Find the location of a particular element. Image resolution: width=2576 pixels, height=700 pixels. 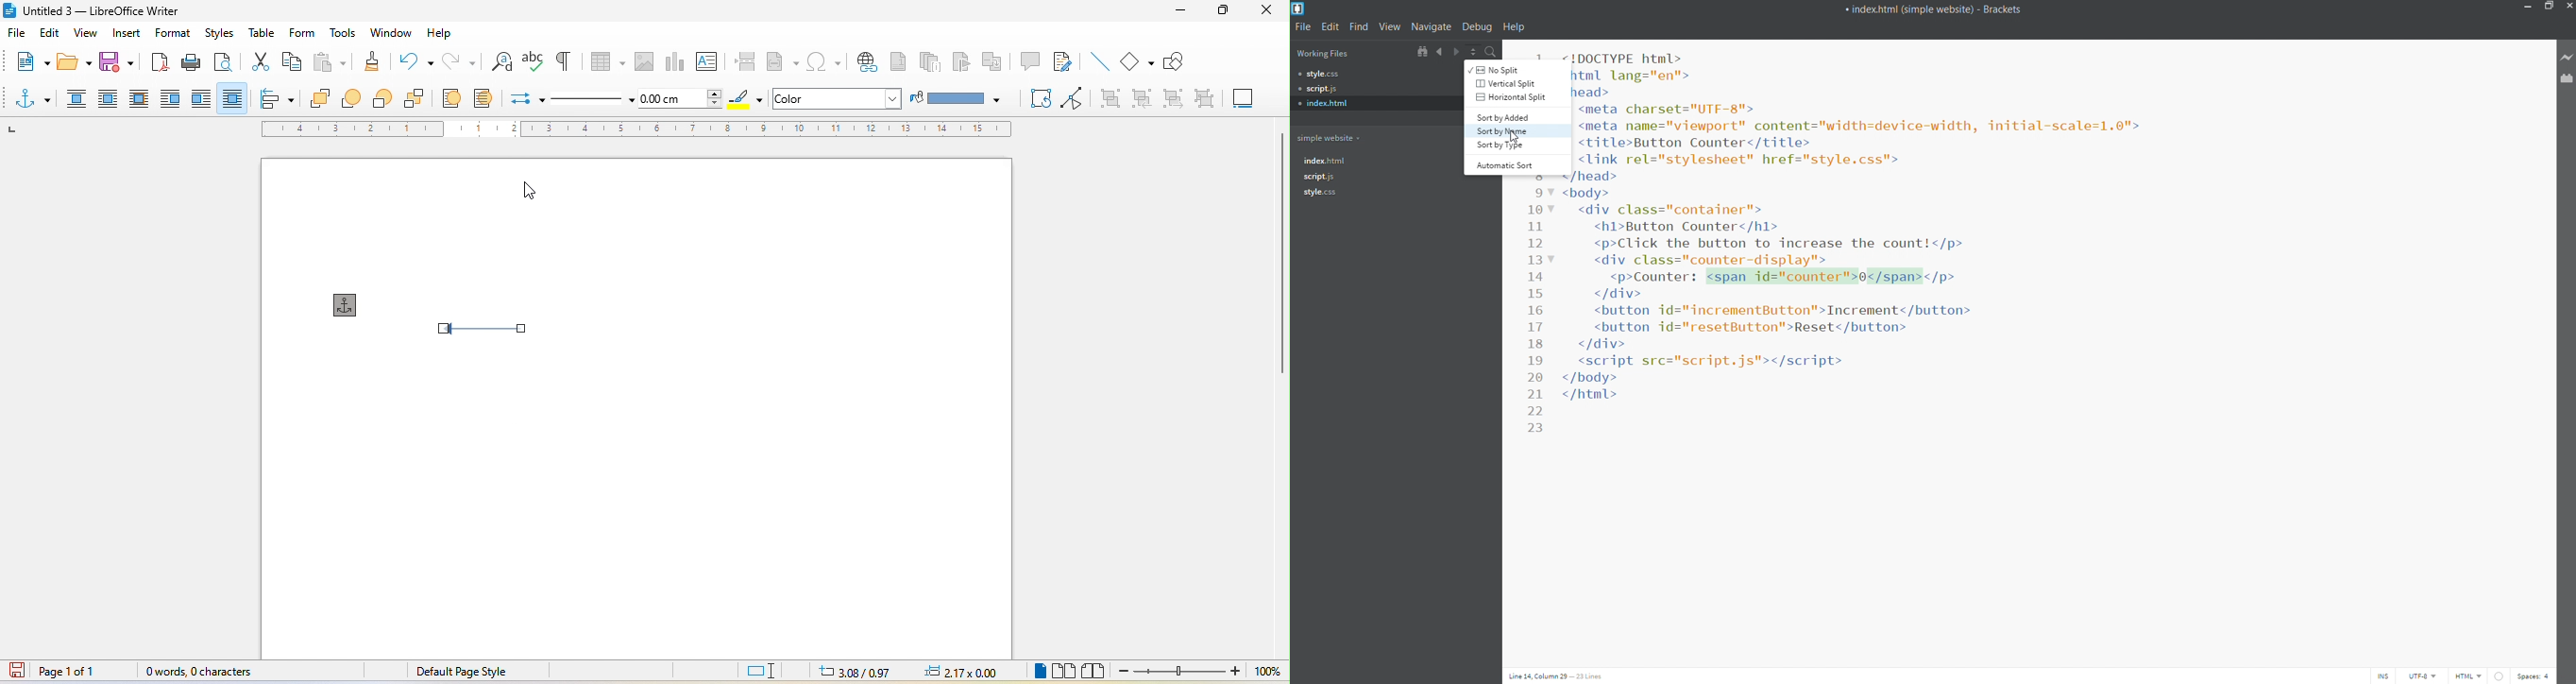

toggle point edit mode is located at coordinates (1078, 97).